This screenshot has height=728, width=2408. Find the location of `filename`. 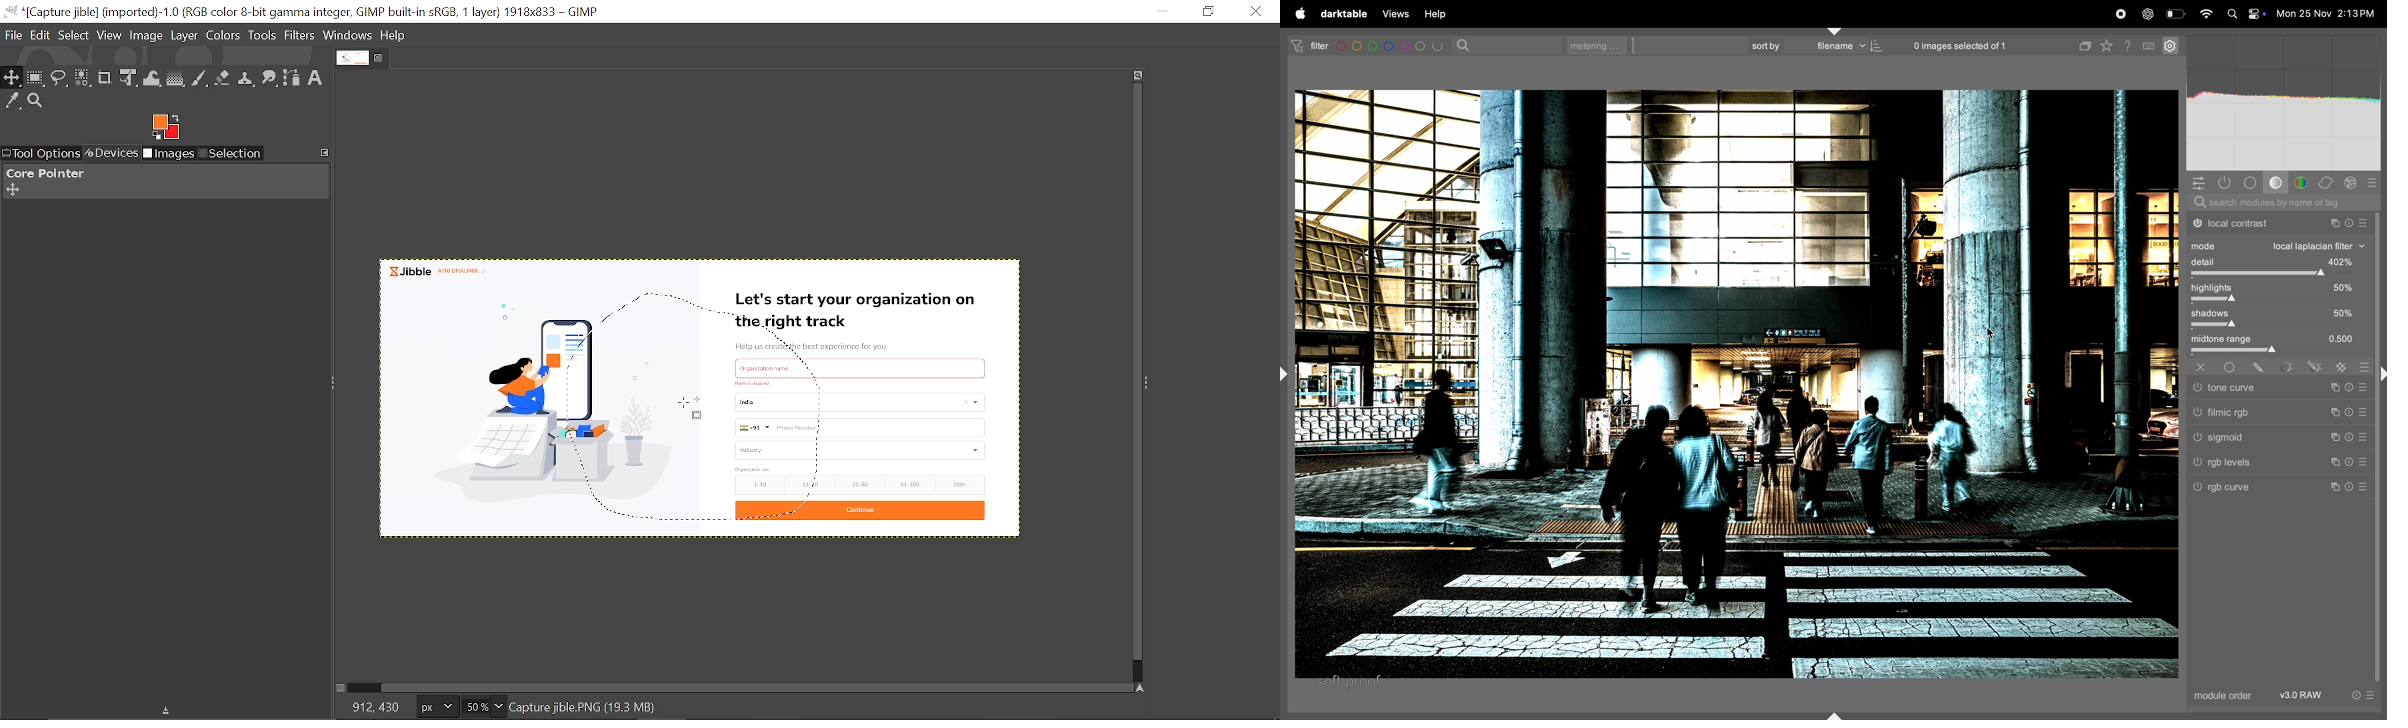

filename is located at coordinates (1846, 47).